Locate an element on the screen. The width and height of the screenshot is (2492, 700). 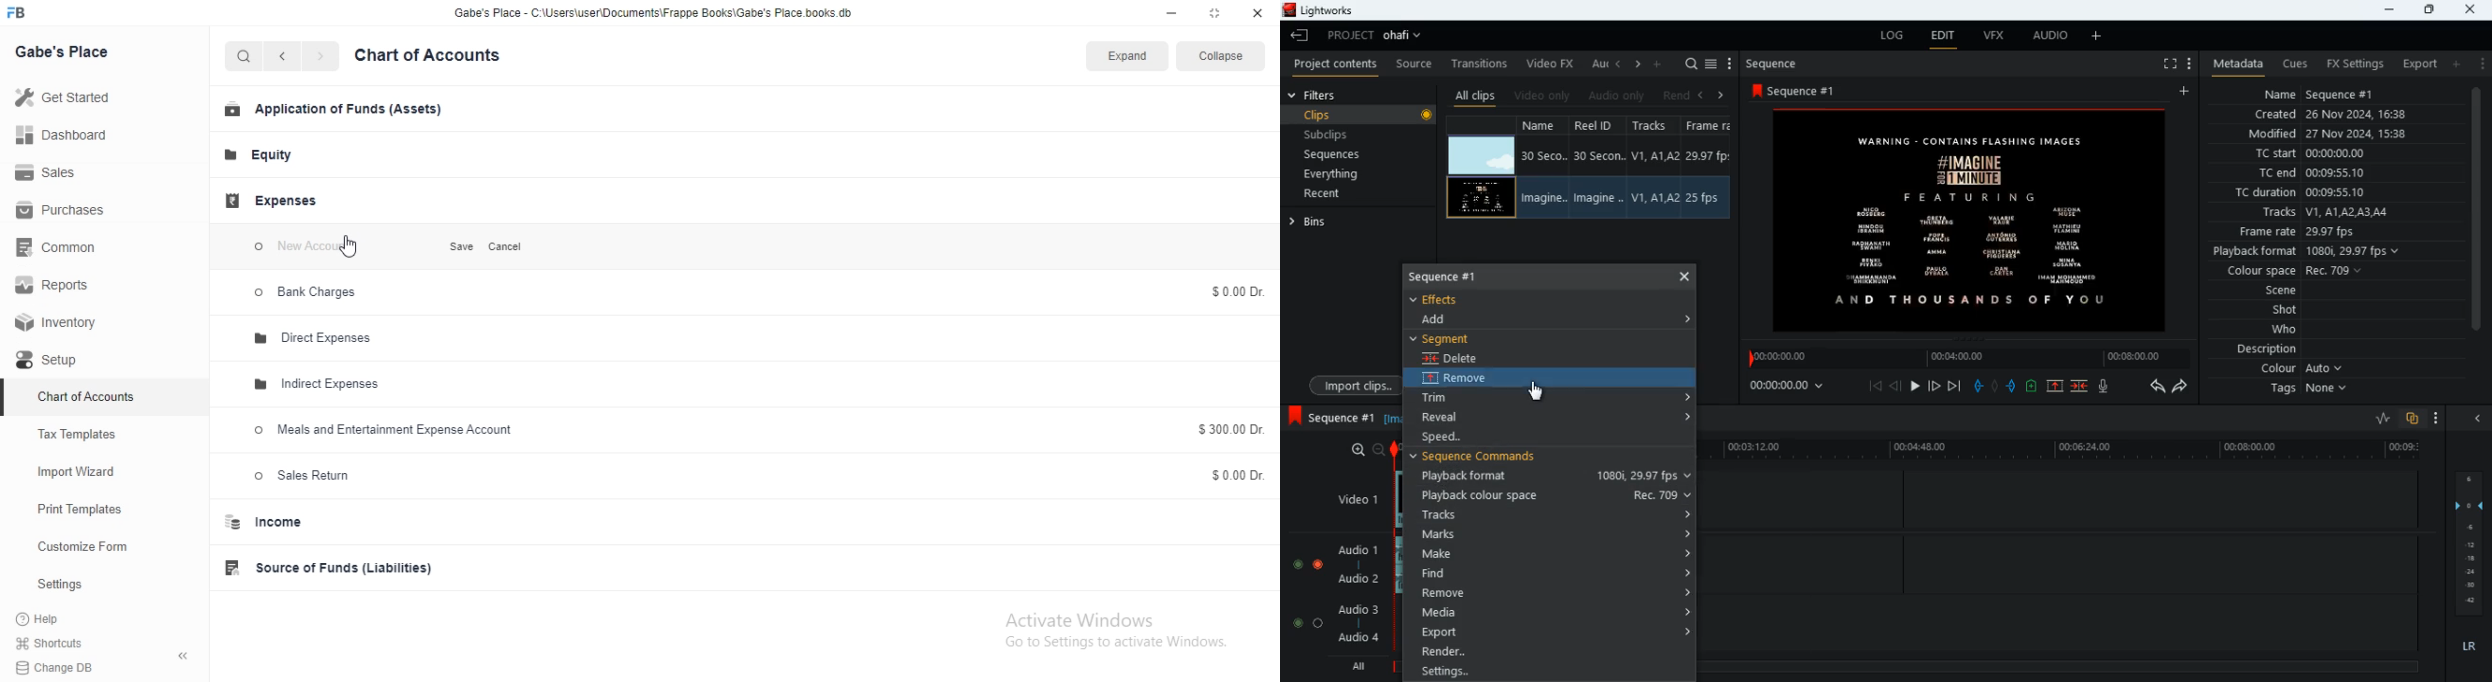
Sales is located at coordinates (50, 173).